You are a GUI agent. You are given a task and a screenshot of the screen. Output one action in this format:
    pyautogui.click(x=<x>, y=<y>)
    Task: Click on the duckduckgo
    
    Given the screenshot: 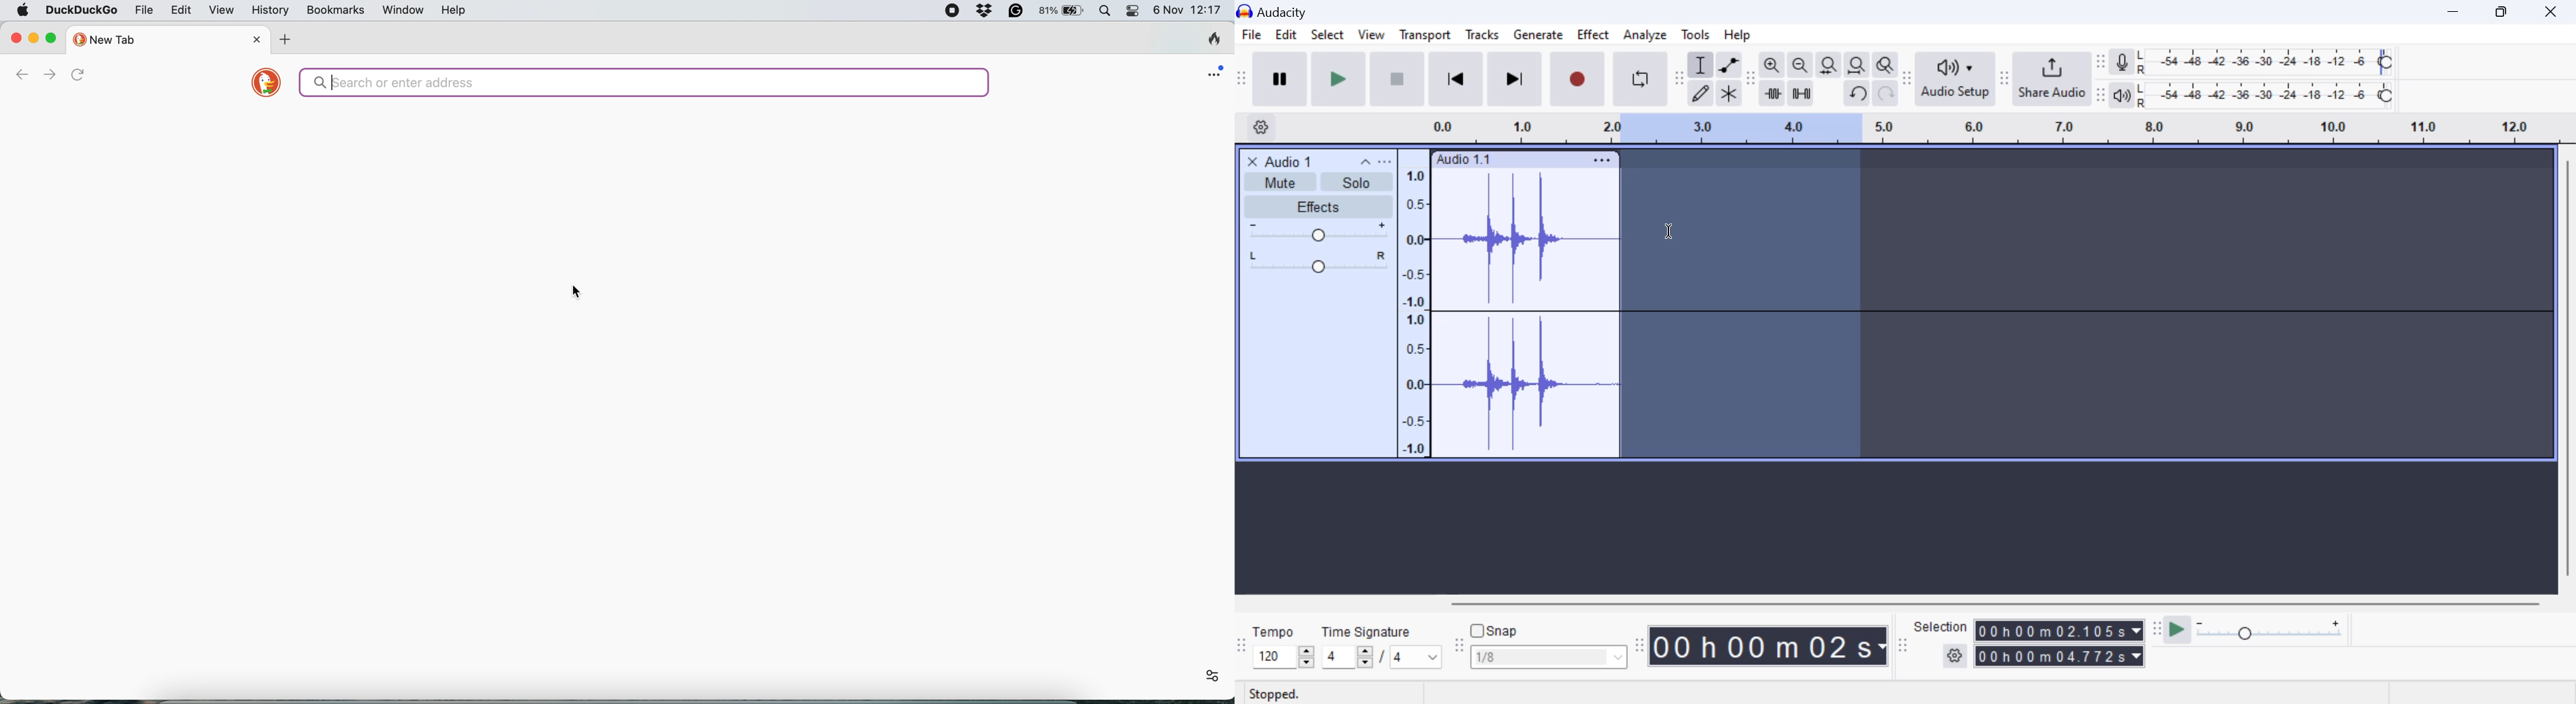 What is the action you would take?
    pyautogui.click(x=81, y=11)
    